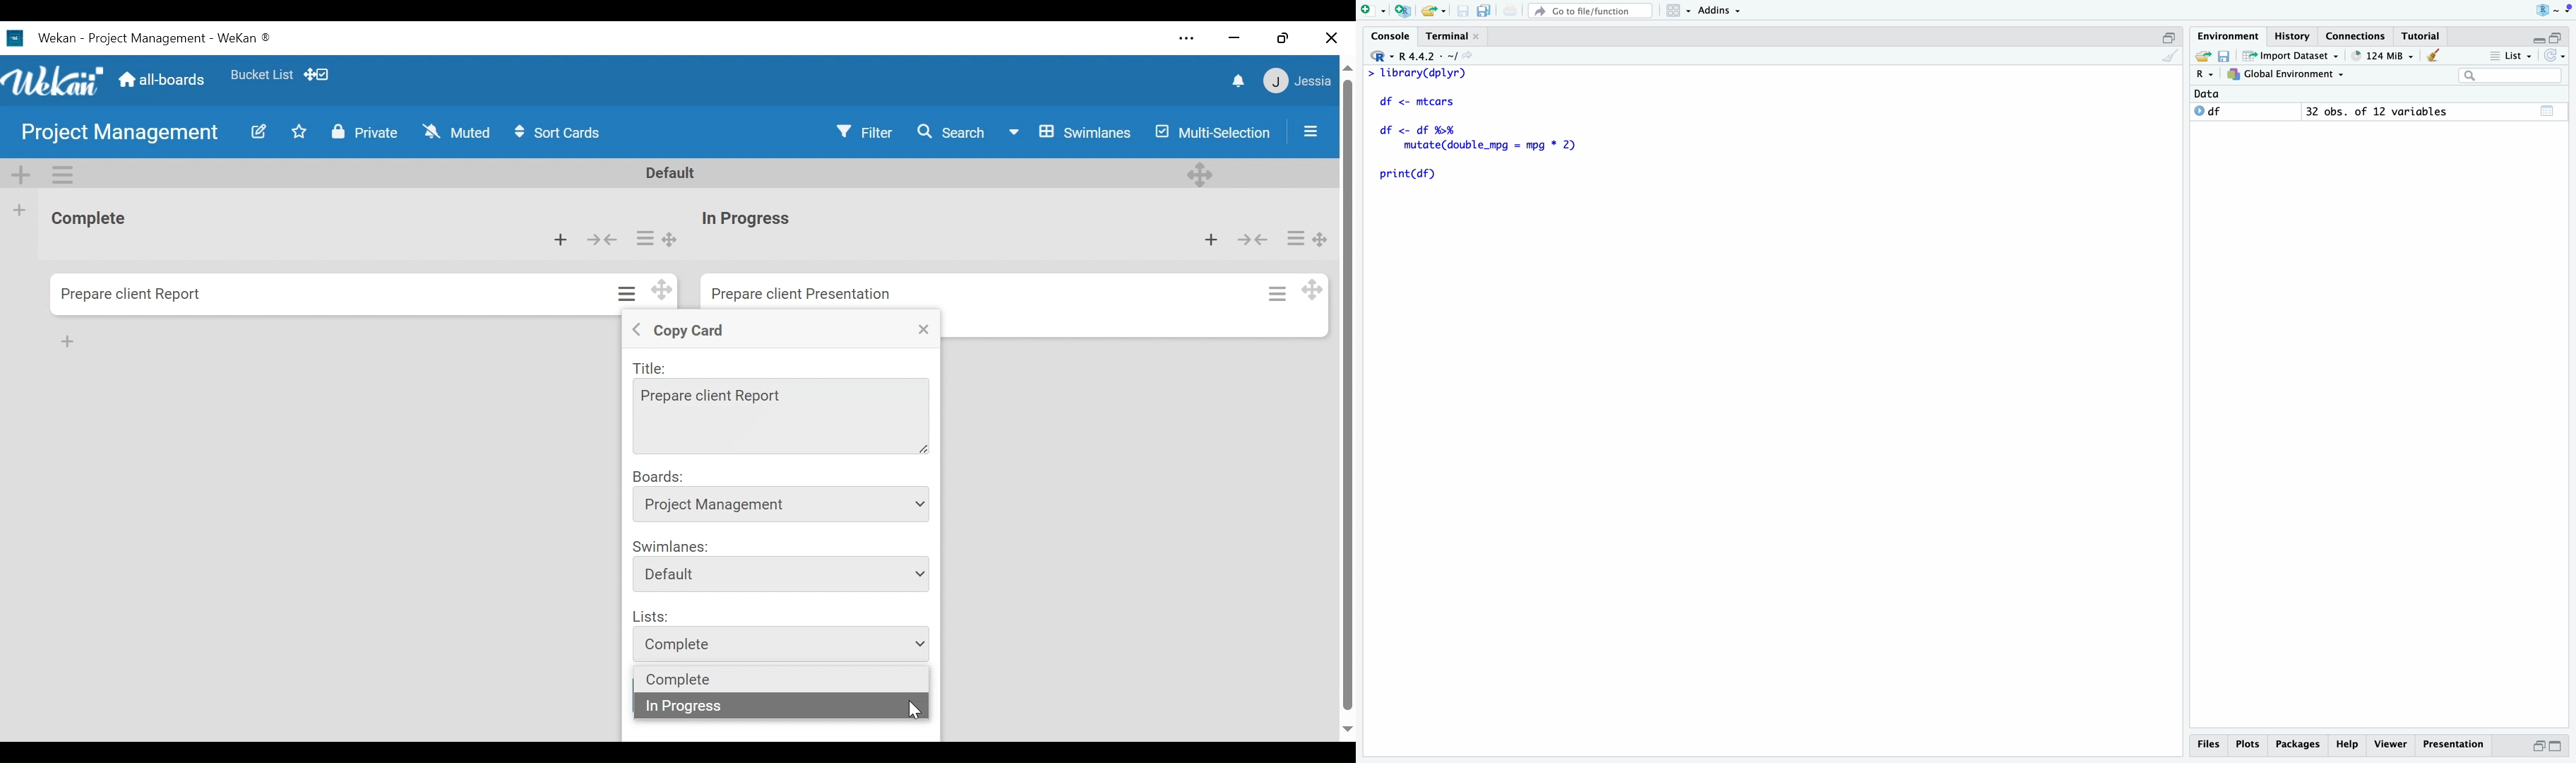 The height and width of the screenshot is (784, 2576). I want to click on open in separate window, so click(2170, 38).